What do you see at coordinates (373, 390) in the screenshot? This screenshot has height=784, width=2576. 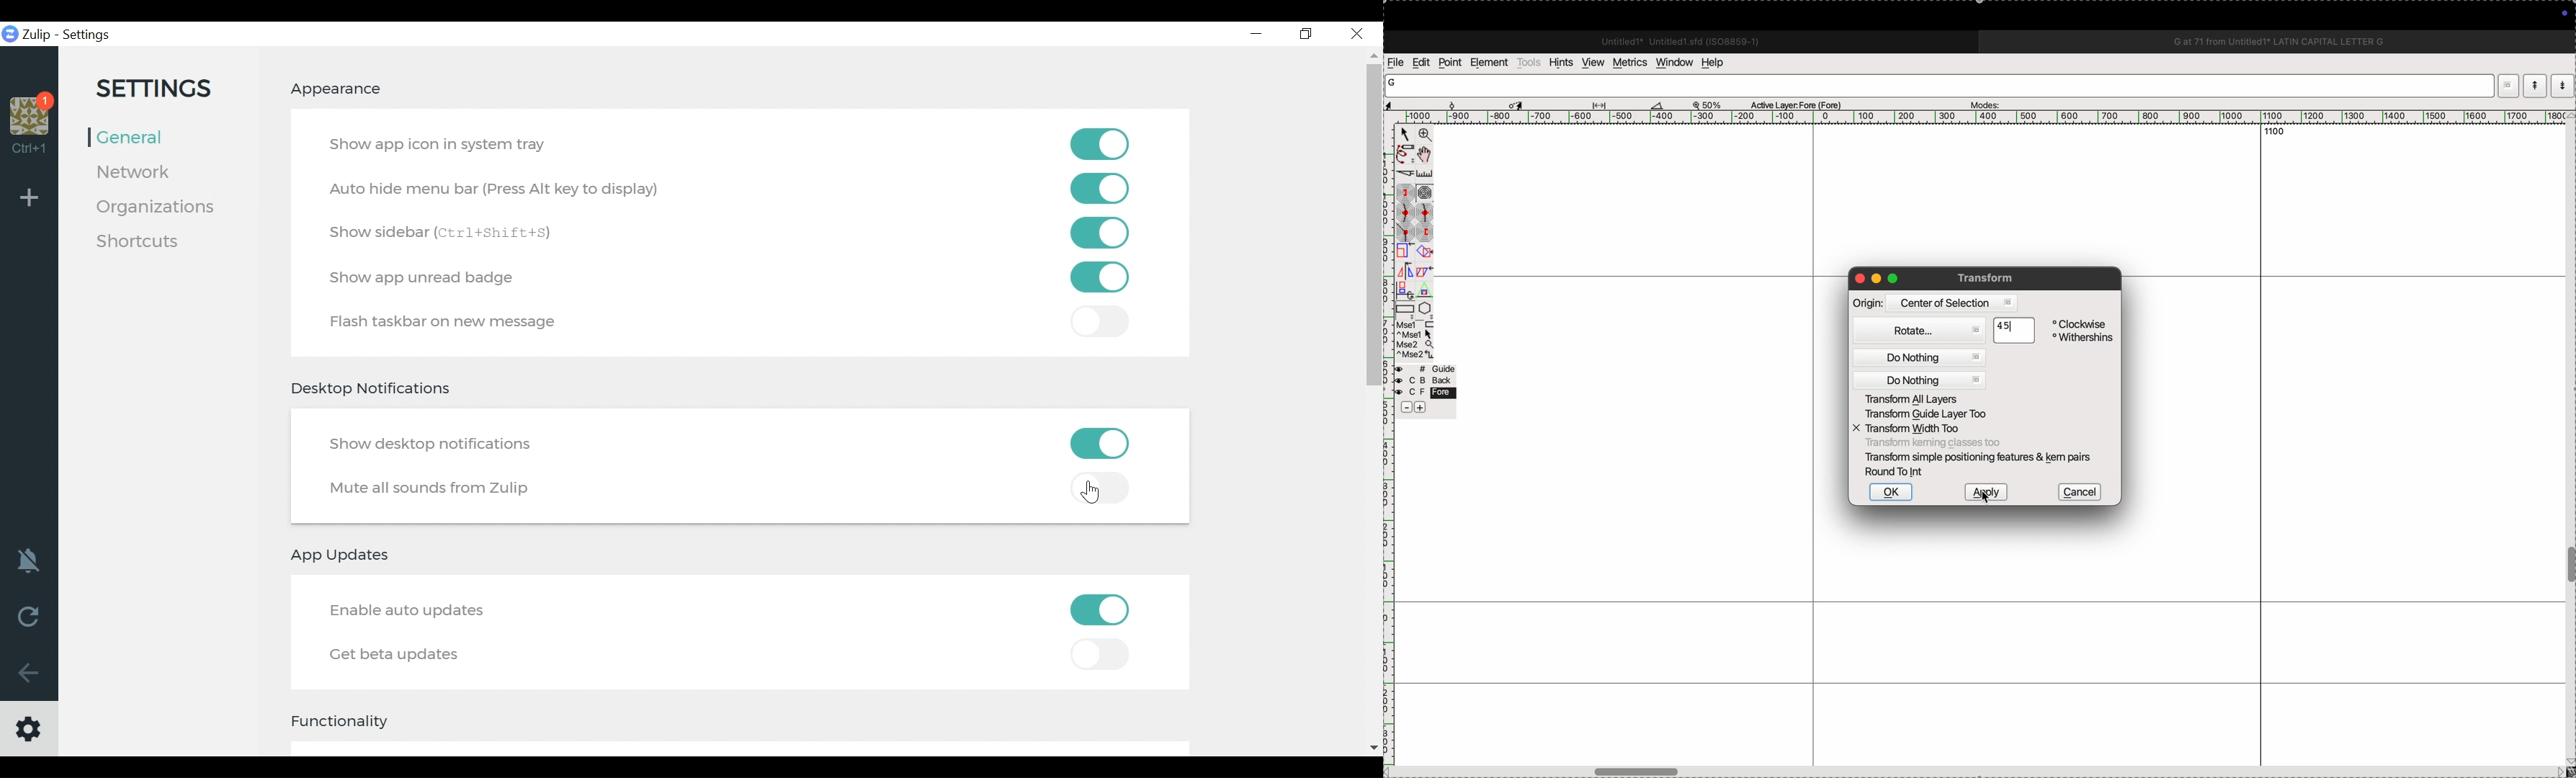 I see `Desktop Notifications` at bounding box center [373, 390].